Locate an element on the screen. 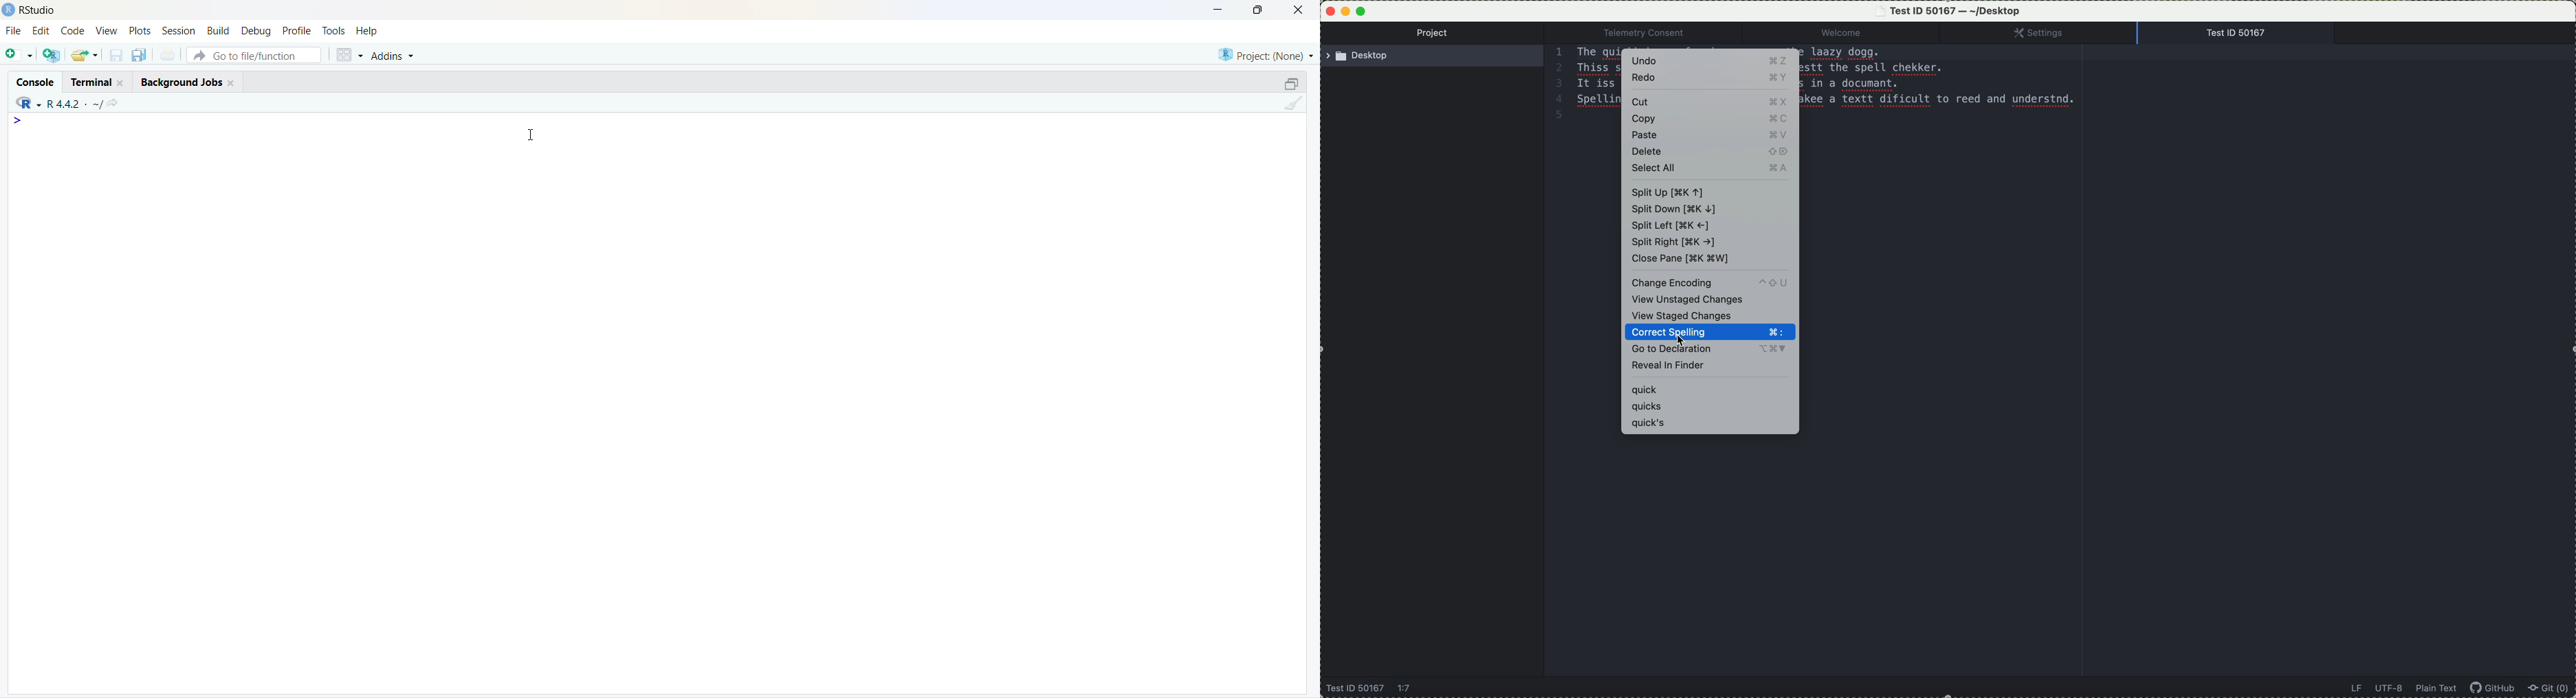  Background Jobs is located at coordinates (188, 81).